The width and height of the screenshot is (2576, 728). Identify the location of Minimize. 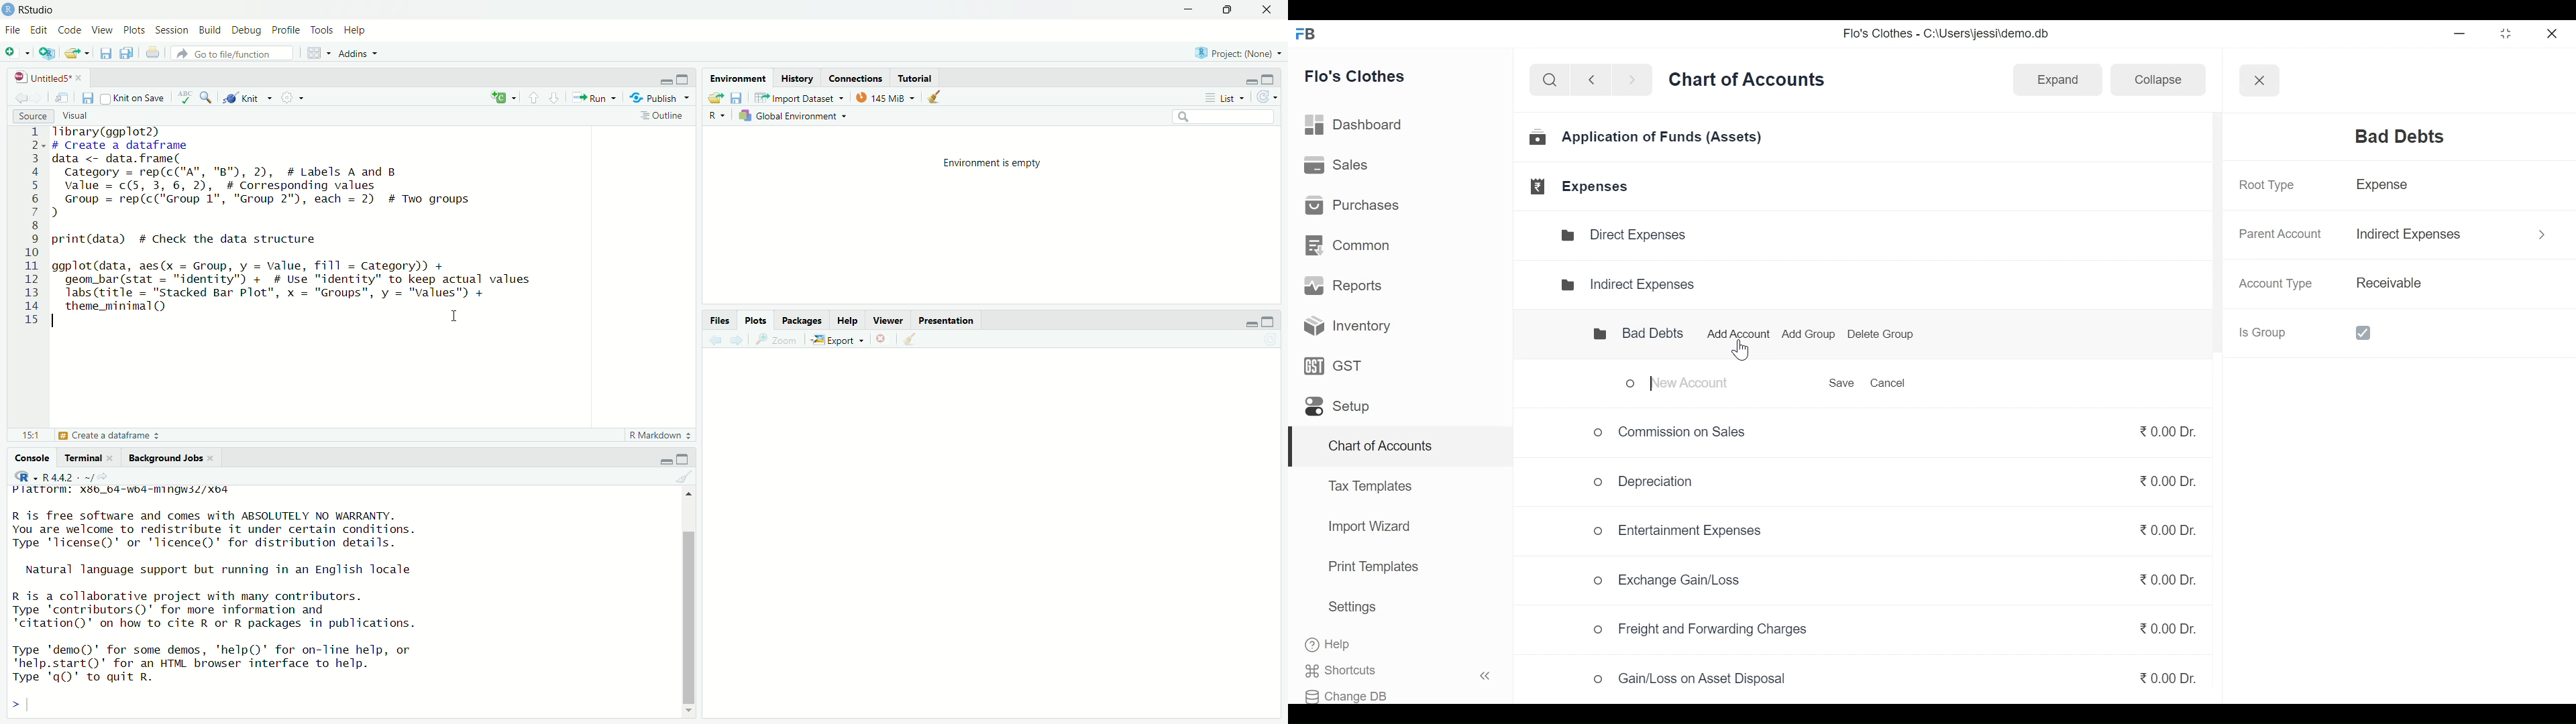
(665, 80).